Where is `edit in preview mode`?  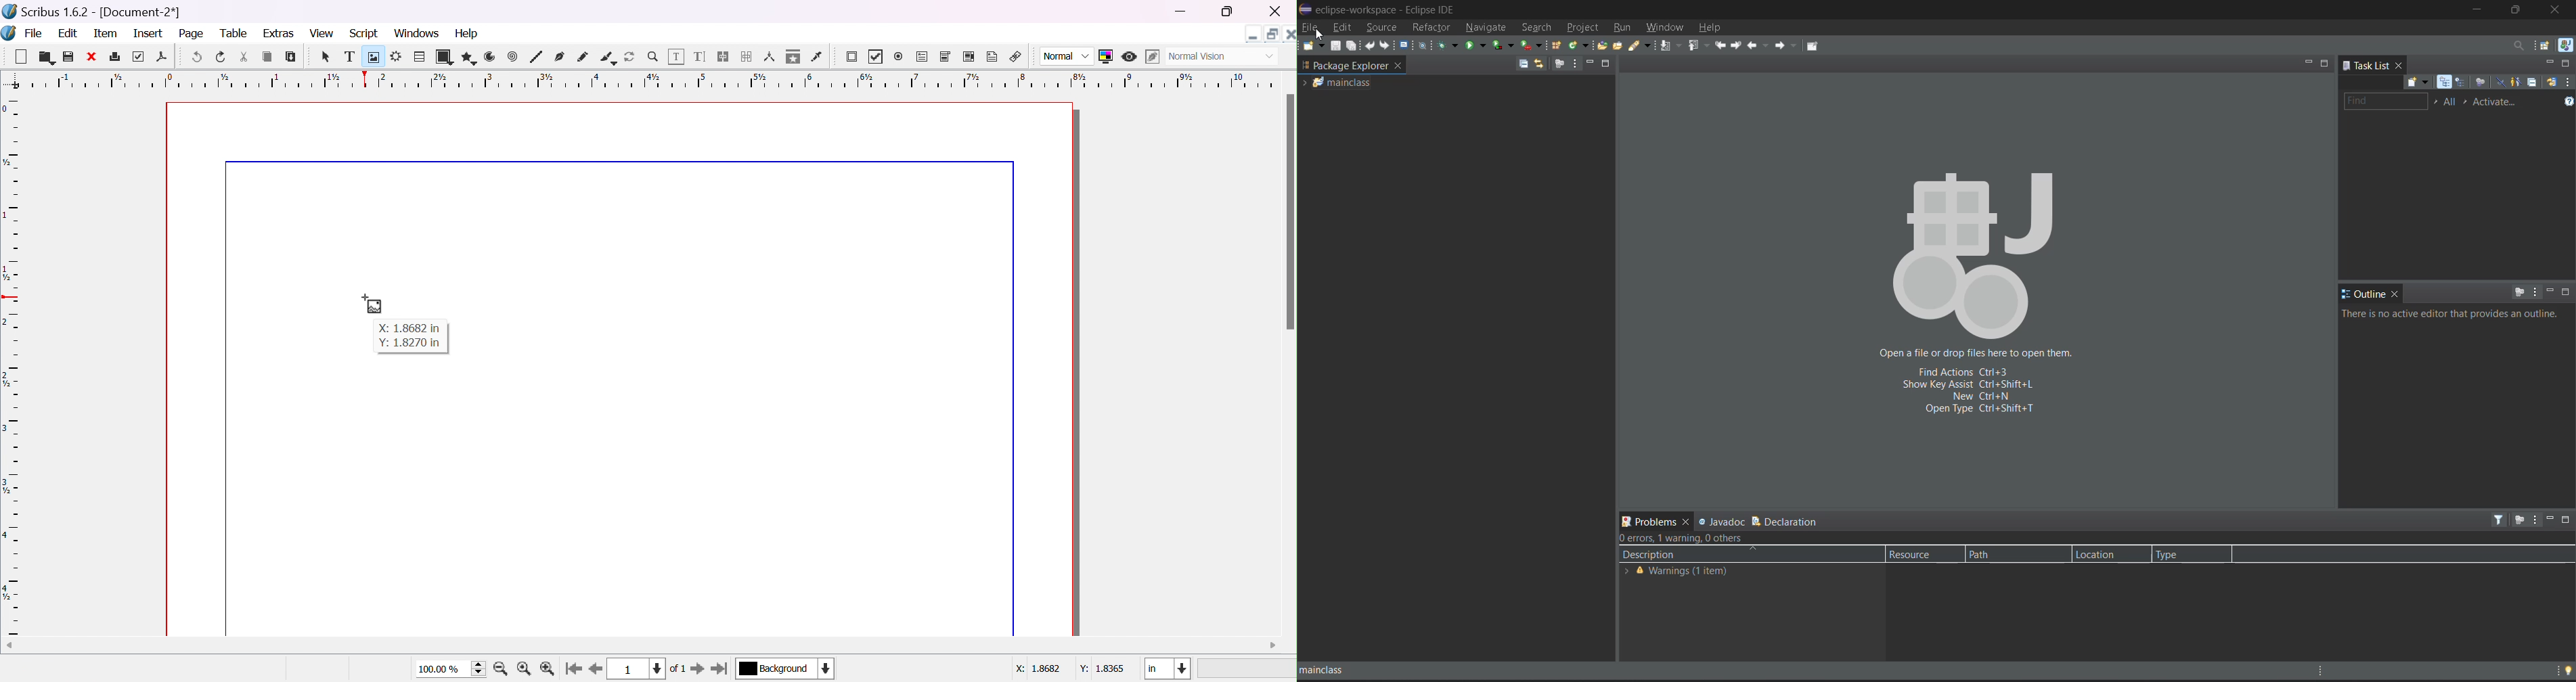 edit in preview mode is located at coordinates (1150, 57).